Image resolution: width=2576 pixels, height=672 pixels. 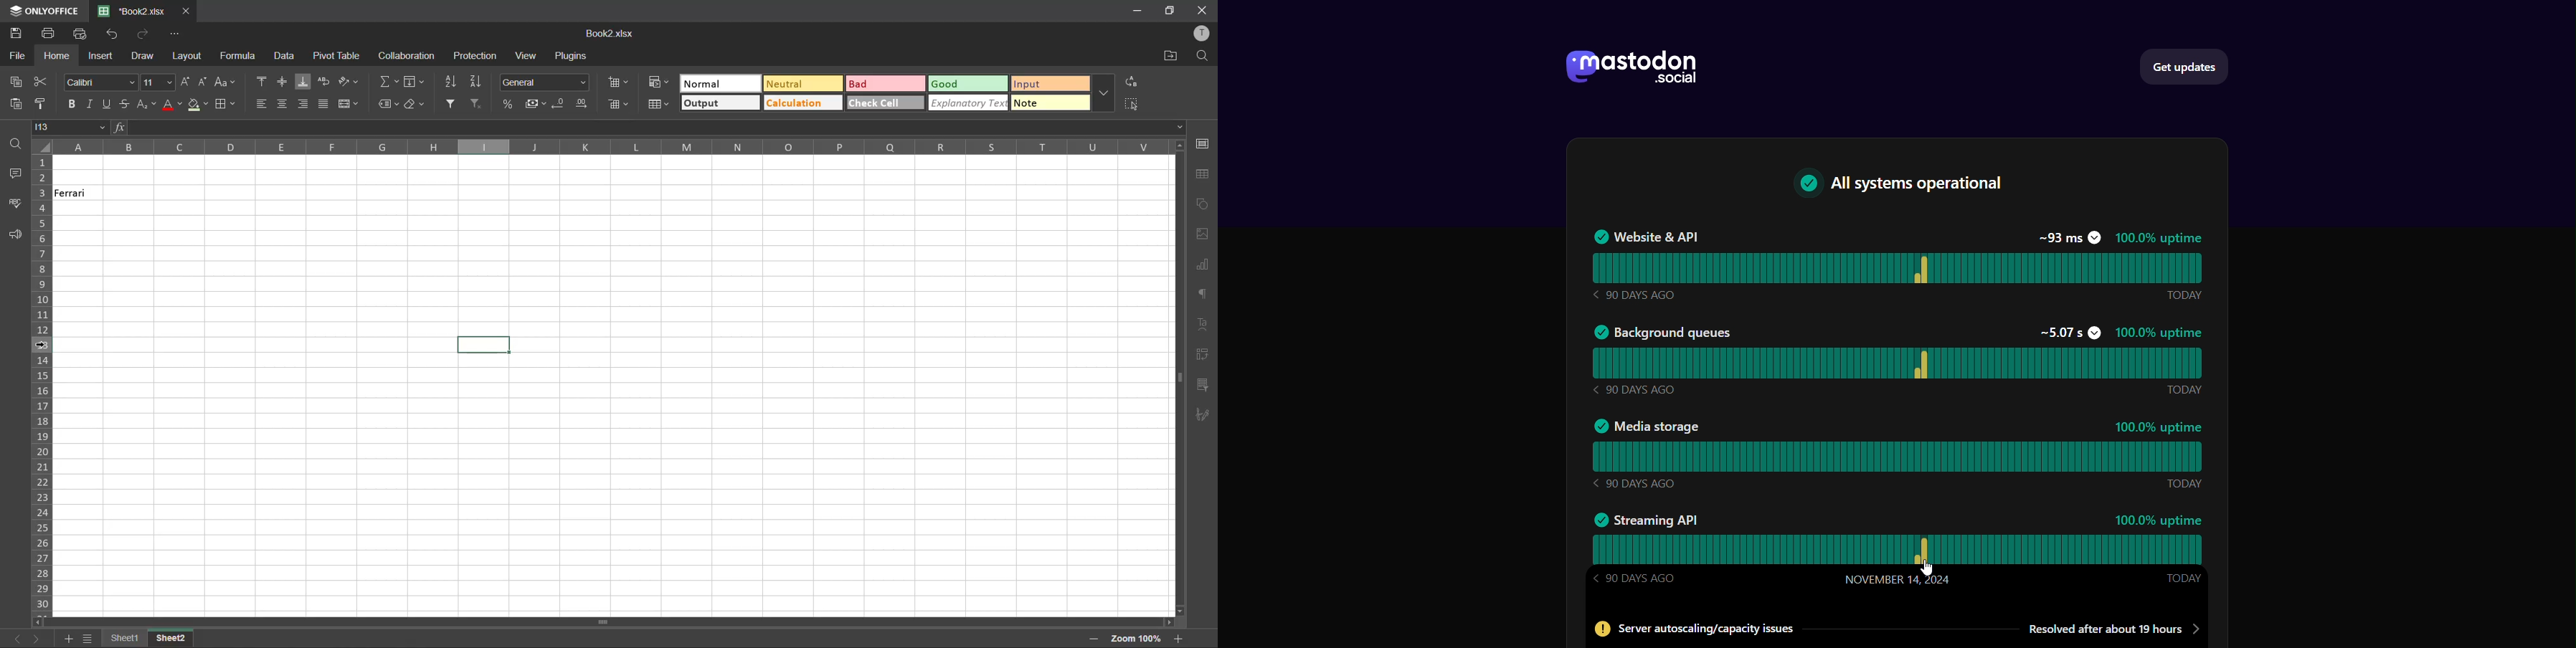 What do you see at coordinates (1637, 578) in the screenshot?
I see `90 days ago` at bounding box center [1637, 578].